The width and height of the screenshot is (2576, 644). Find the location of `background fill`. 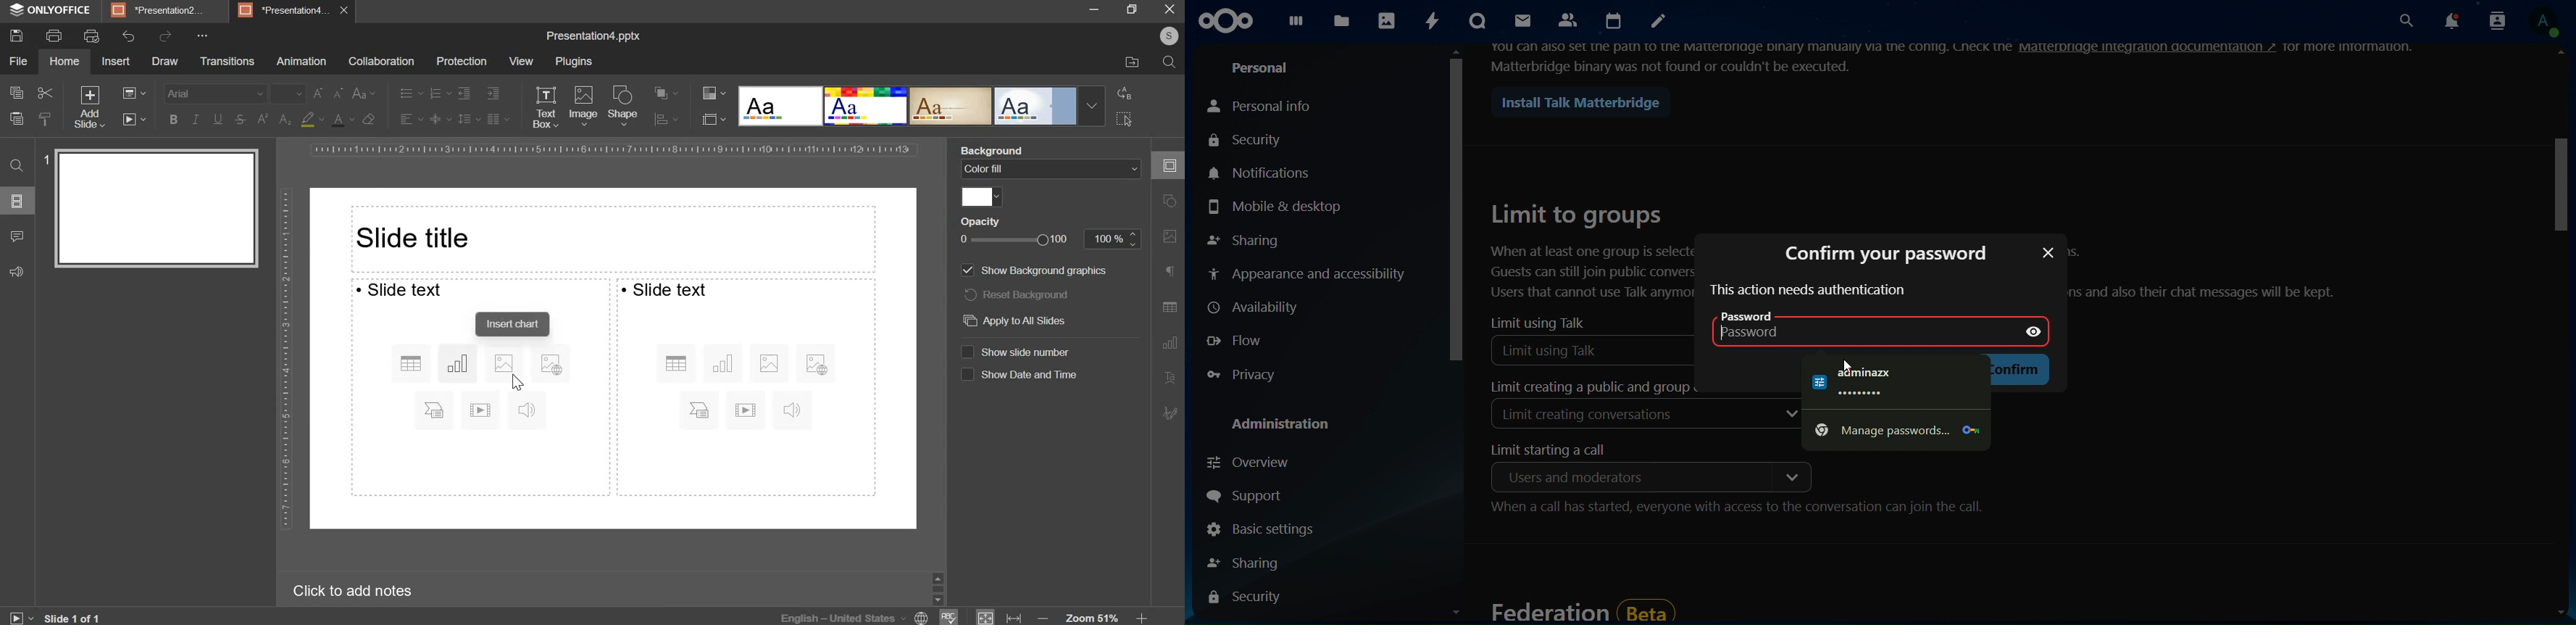

background fill is located at coordinates (1051, 170).